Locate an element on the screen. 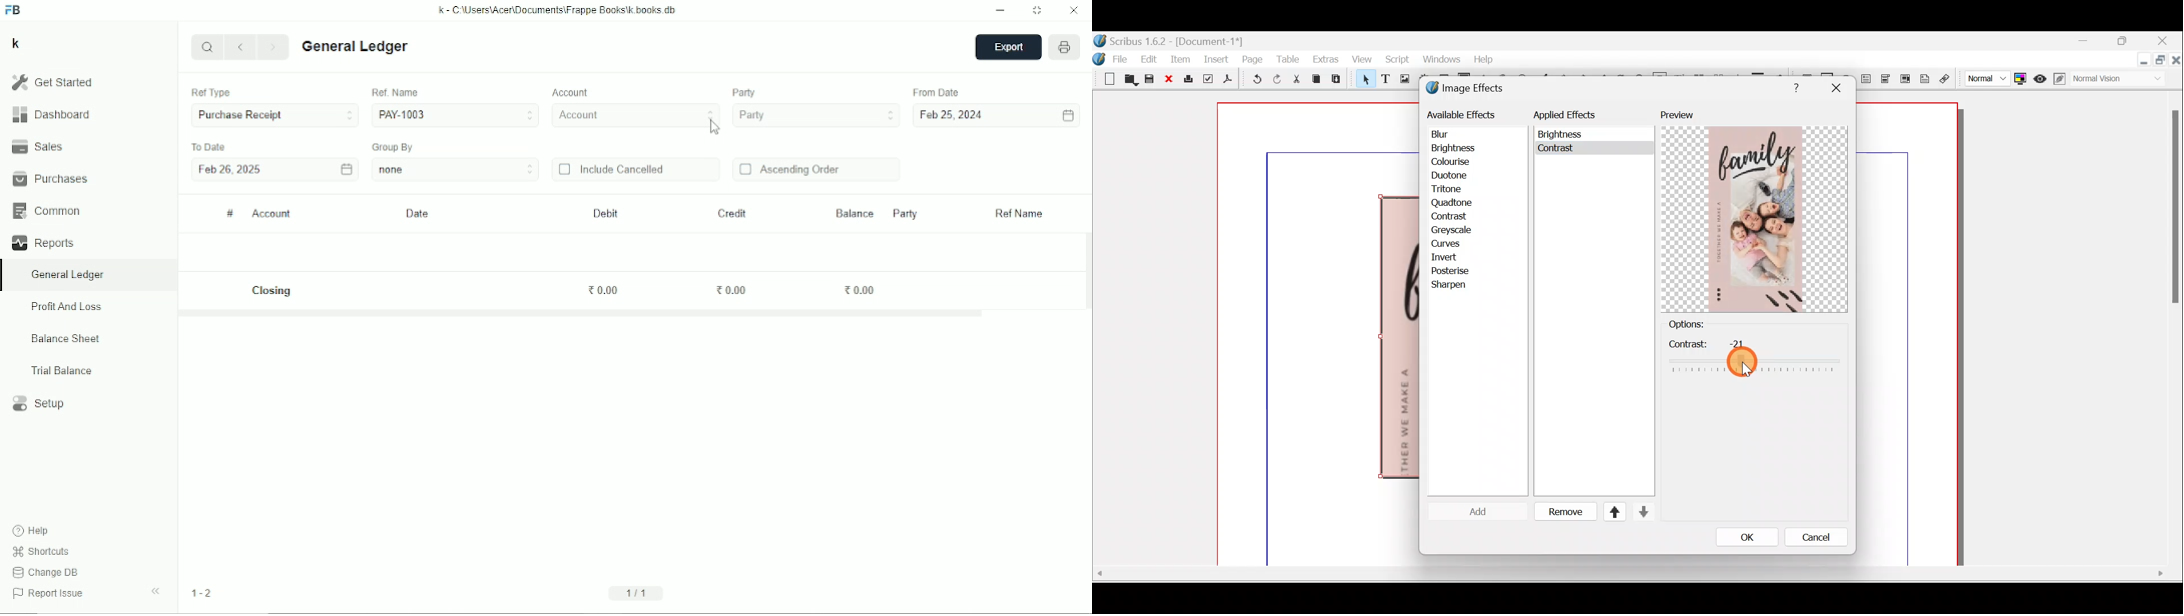 Image resolution: width=2184 pixels, height=616 pixels. Save as PDF is located at coordinates (1226, 81).